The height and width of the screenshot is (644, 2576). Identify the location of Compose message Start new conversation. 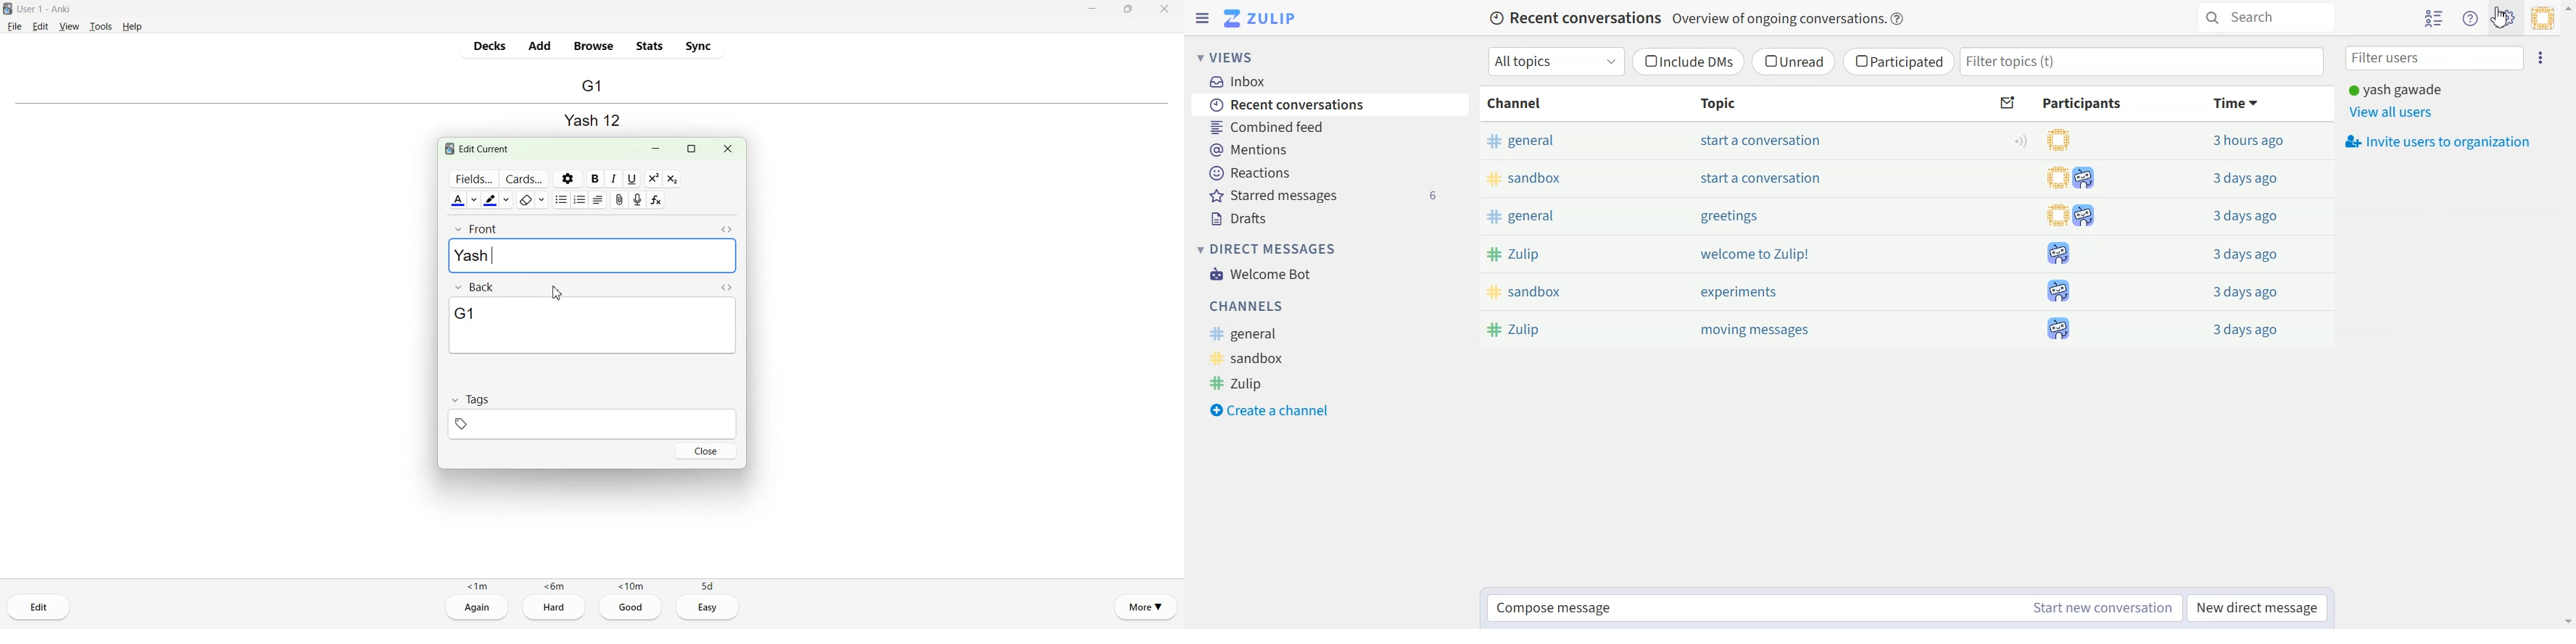
(1832, 608).